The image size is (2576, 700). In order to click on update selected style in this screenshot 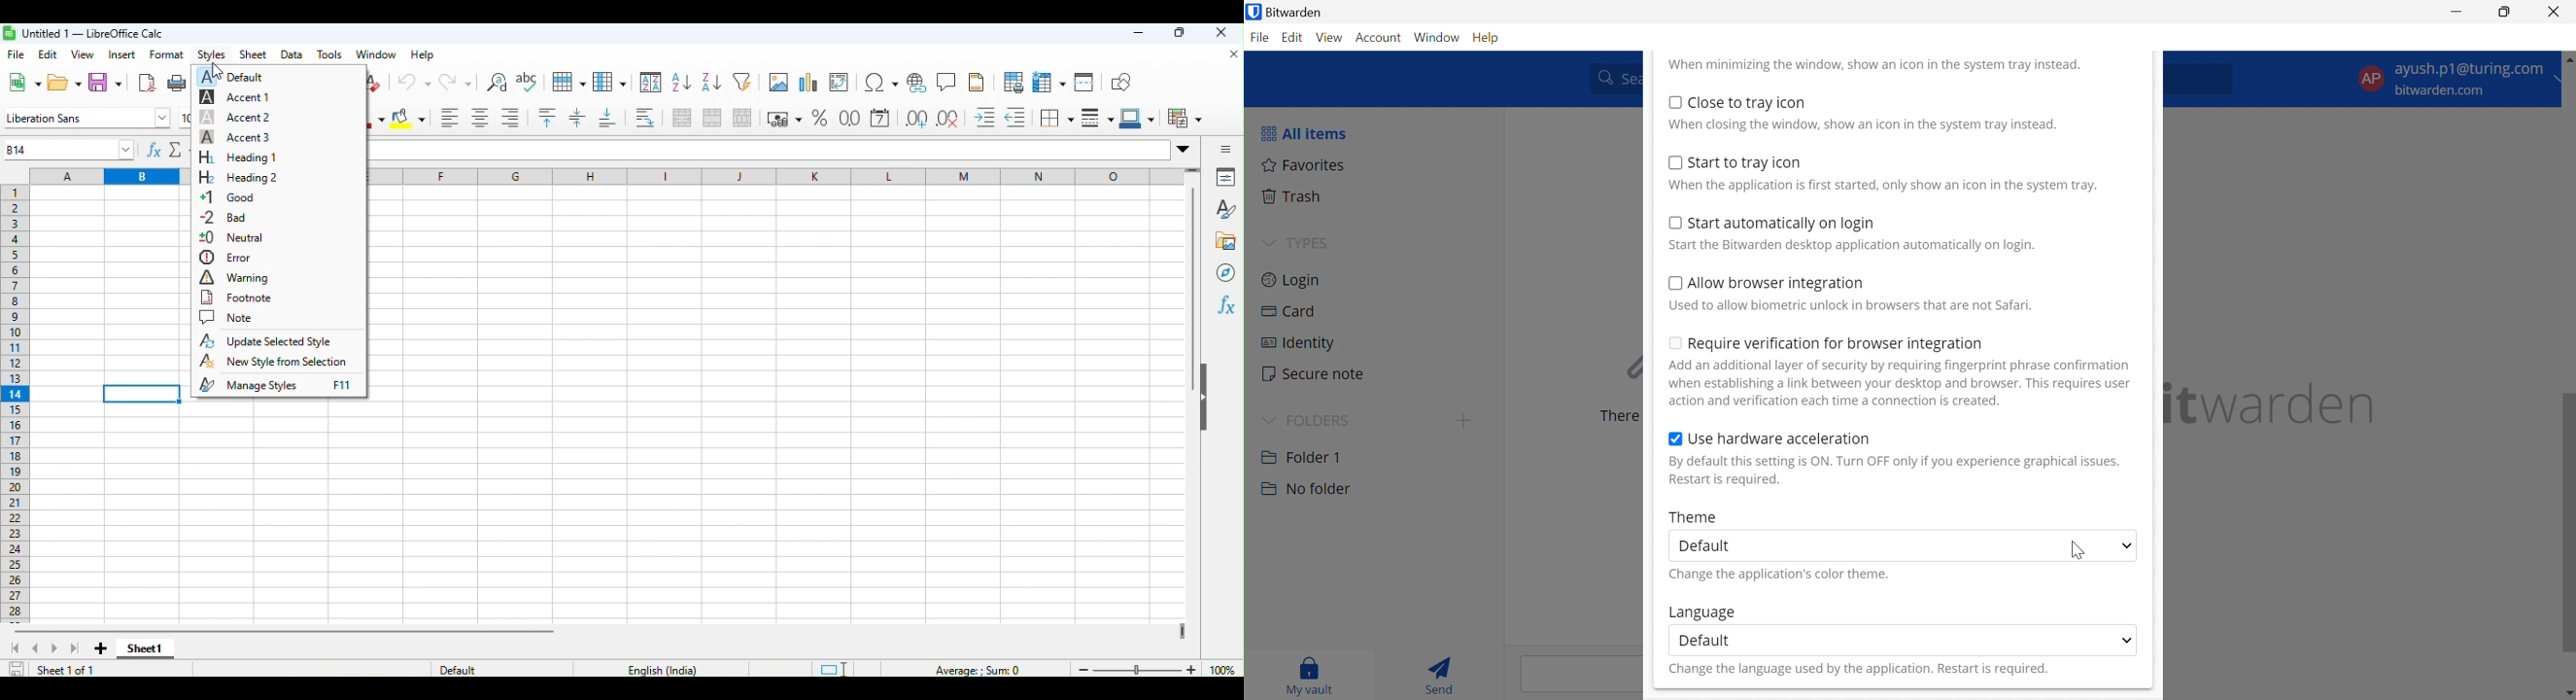, I will do `click(275, 341)`.